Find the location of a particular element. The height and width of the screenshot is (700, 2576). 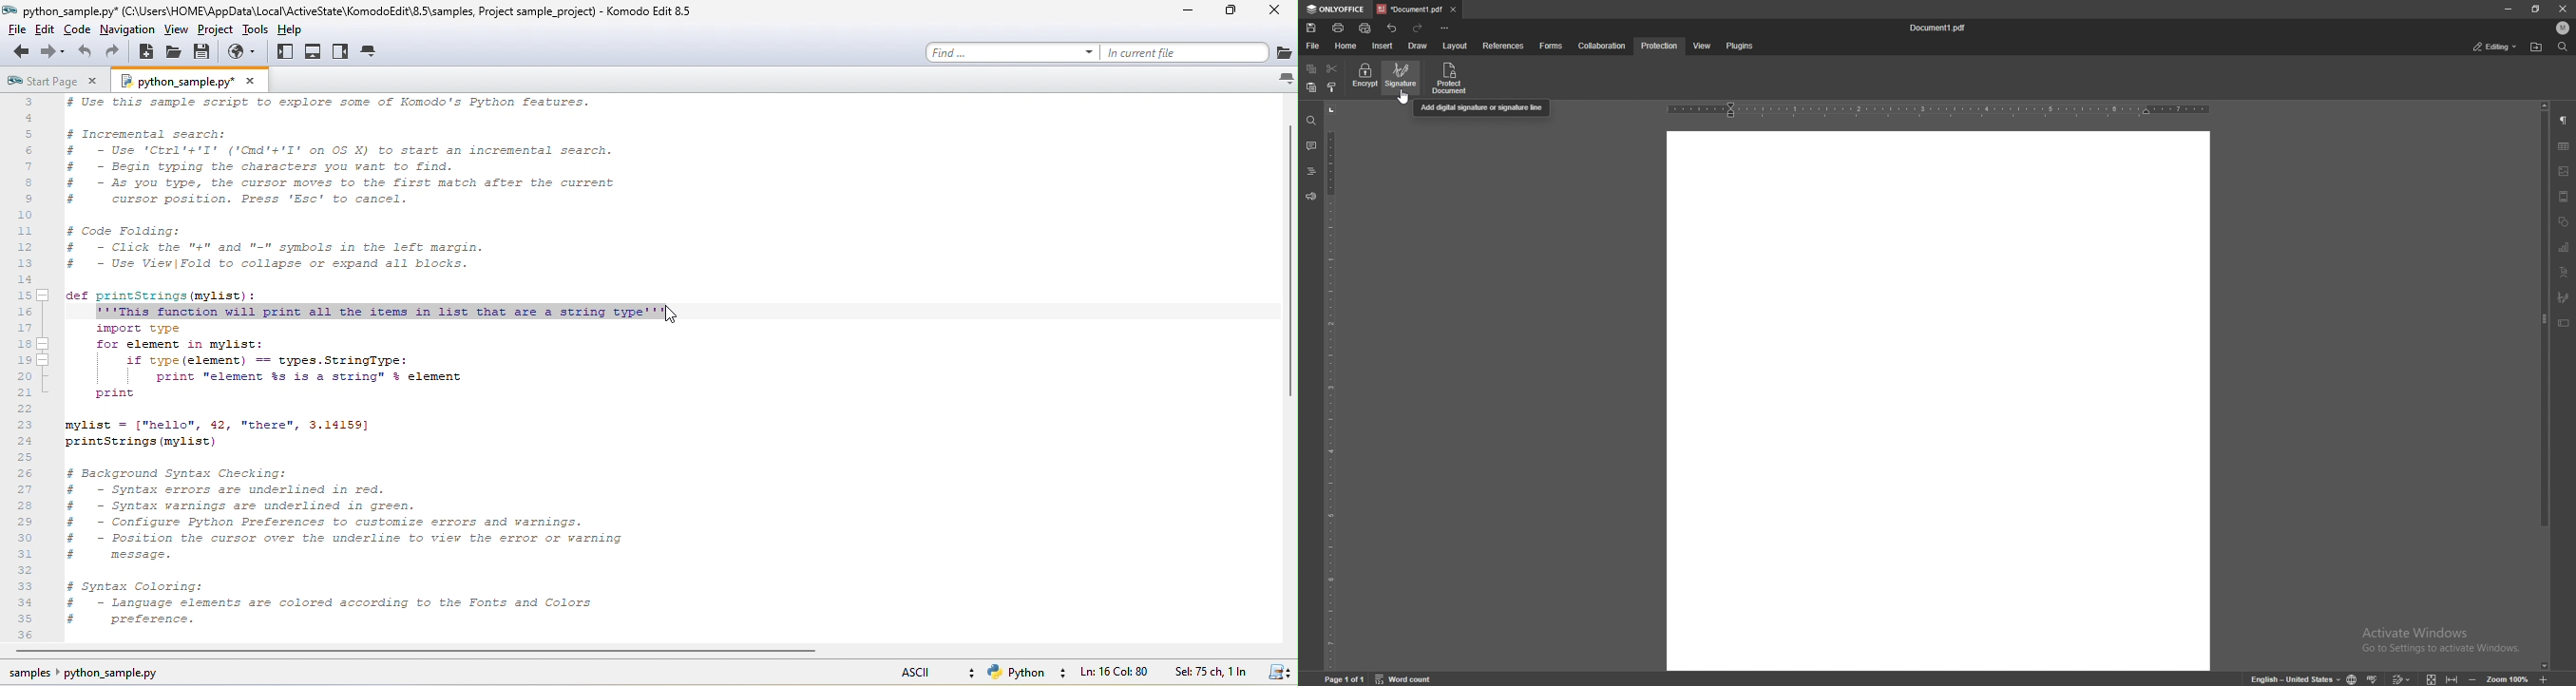

horizontal scale is located at coordinates (1939, 111).